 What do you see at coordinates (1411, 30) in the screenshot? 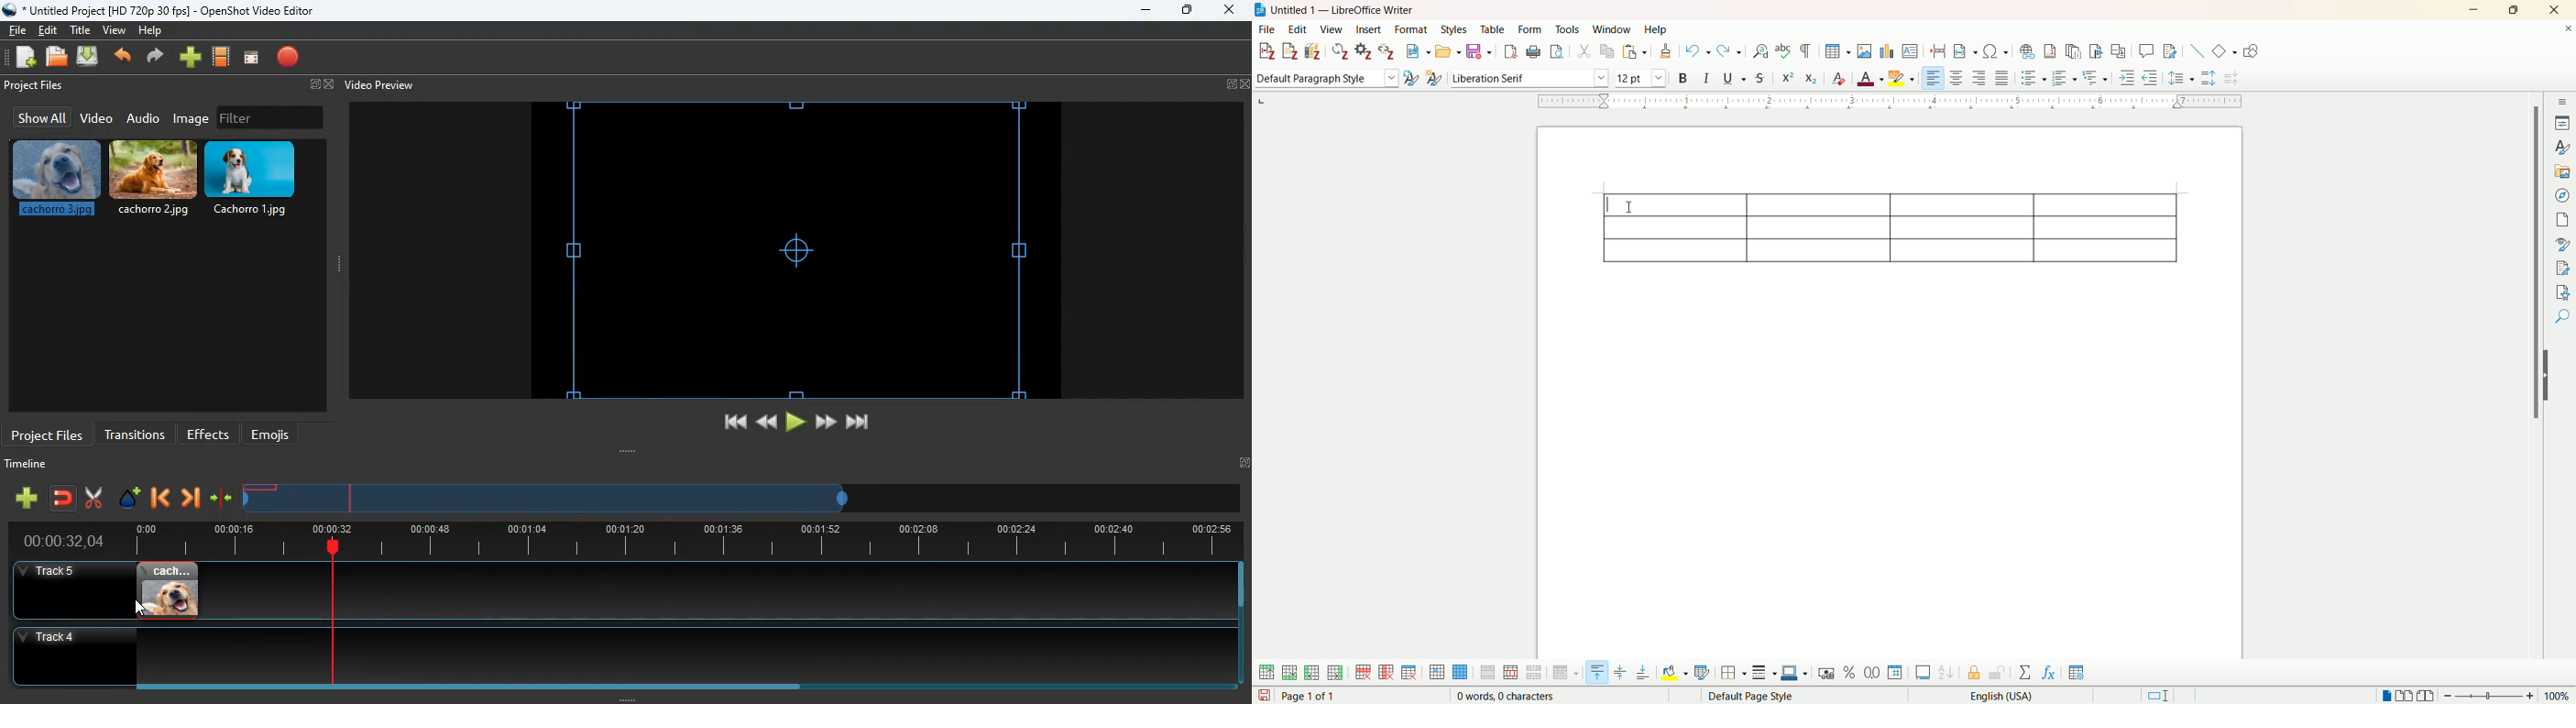
I see `format` at bounding box center [1411, 30].